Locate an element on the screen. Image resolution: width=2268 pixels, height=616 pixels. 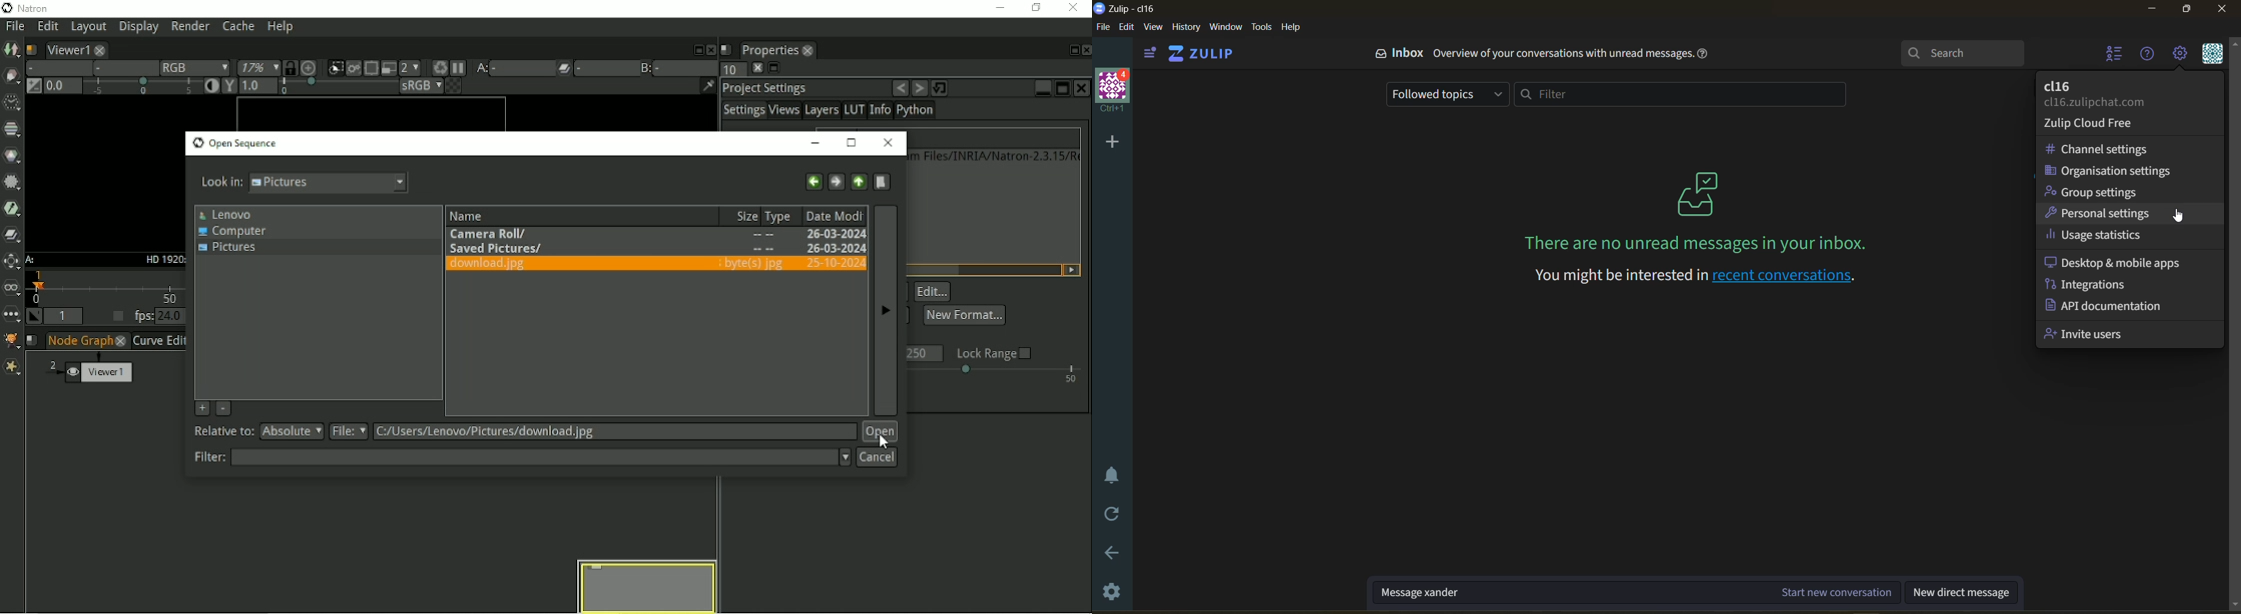
go back is located at coordinates (1112, 552).